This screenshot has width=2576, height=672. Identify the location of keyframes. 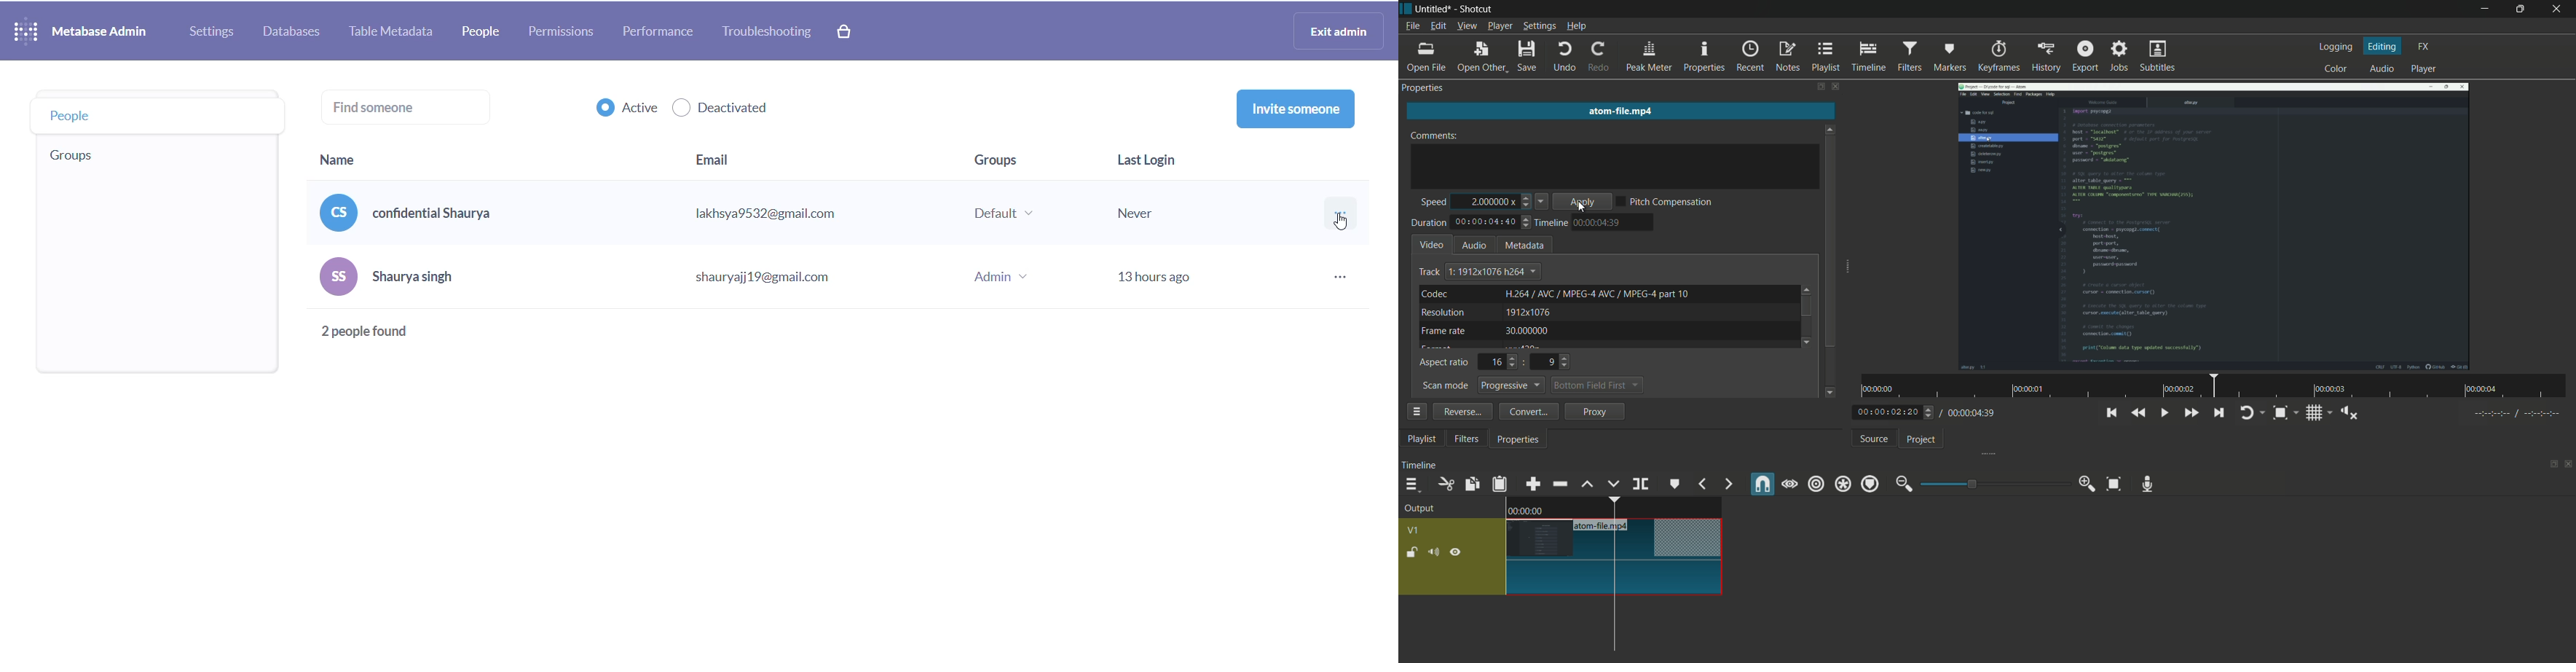
(2000, 55).